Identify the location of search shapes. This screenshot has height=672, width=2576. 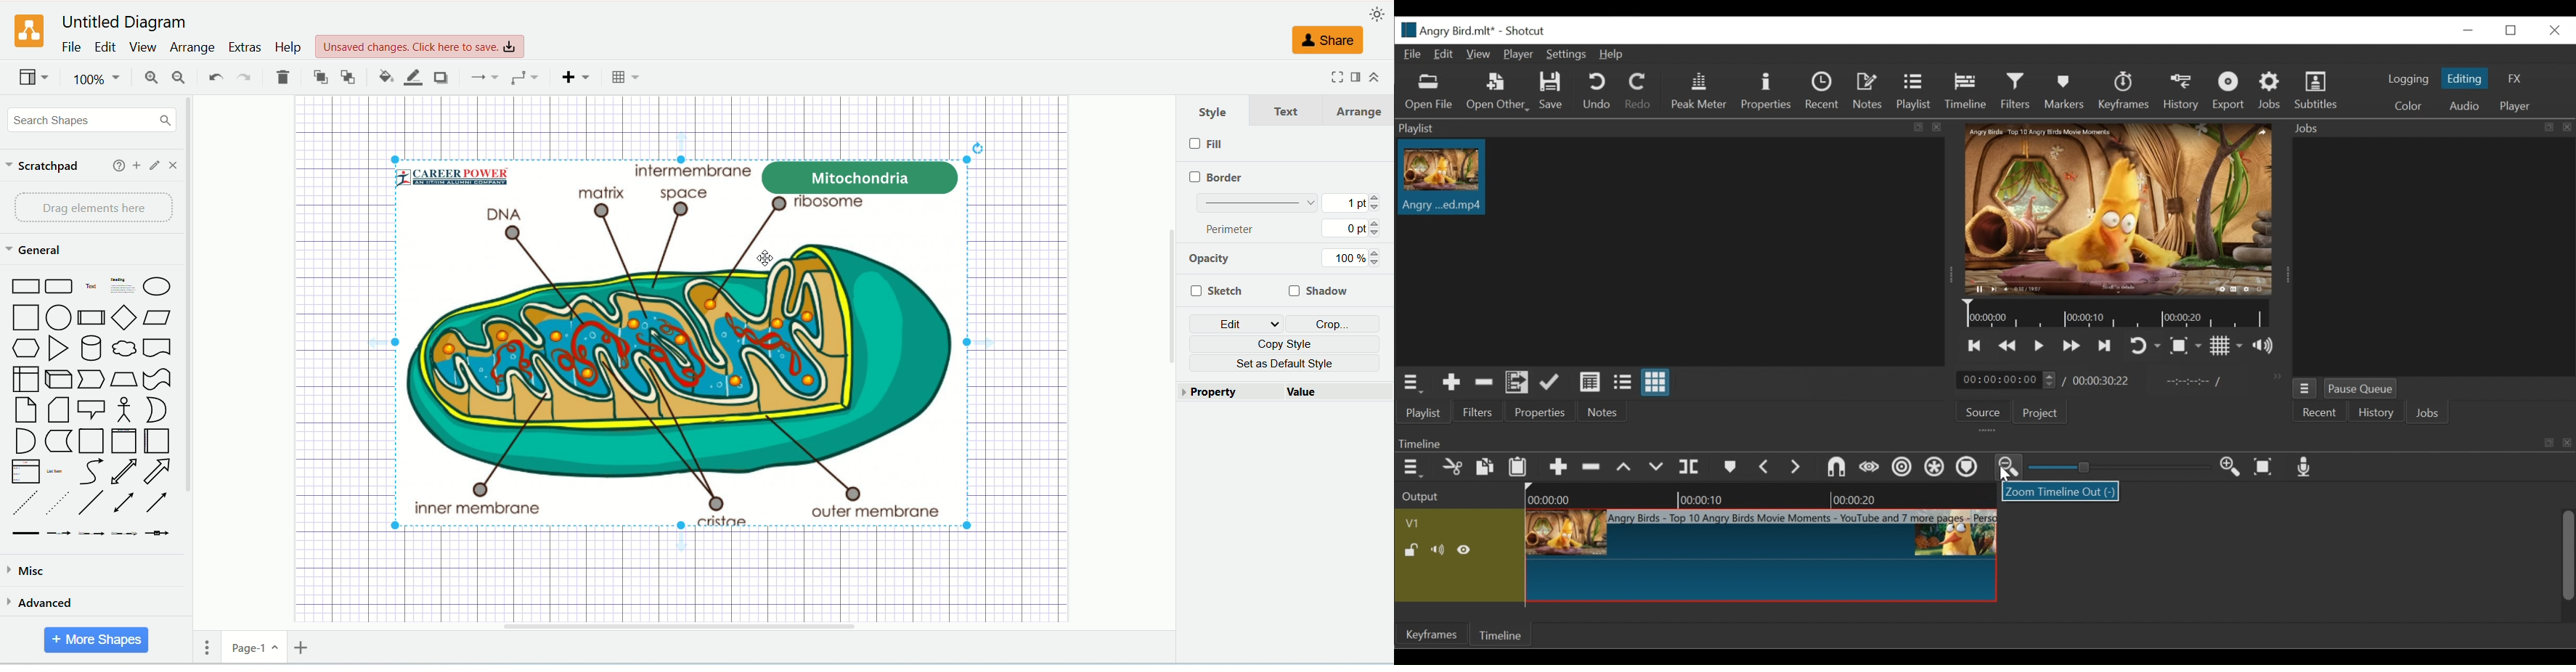
(92, 121).